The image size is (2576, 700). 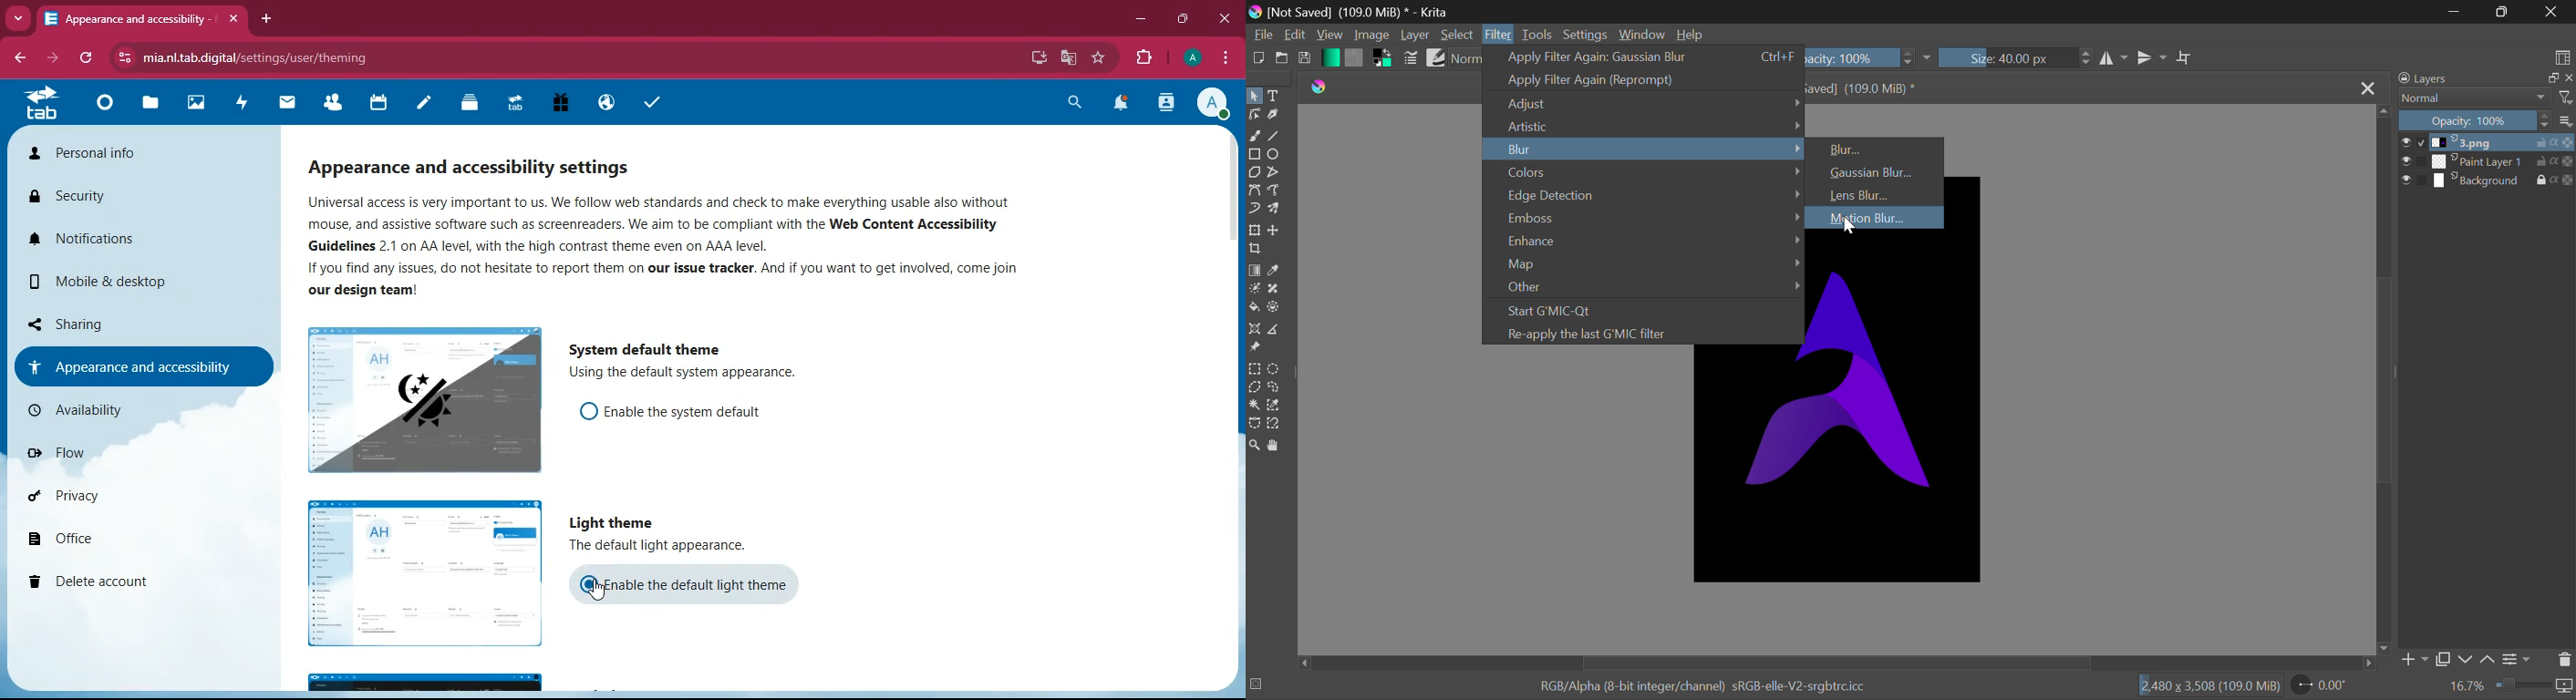 I want to click on add tab, so click(x=265, y=17).